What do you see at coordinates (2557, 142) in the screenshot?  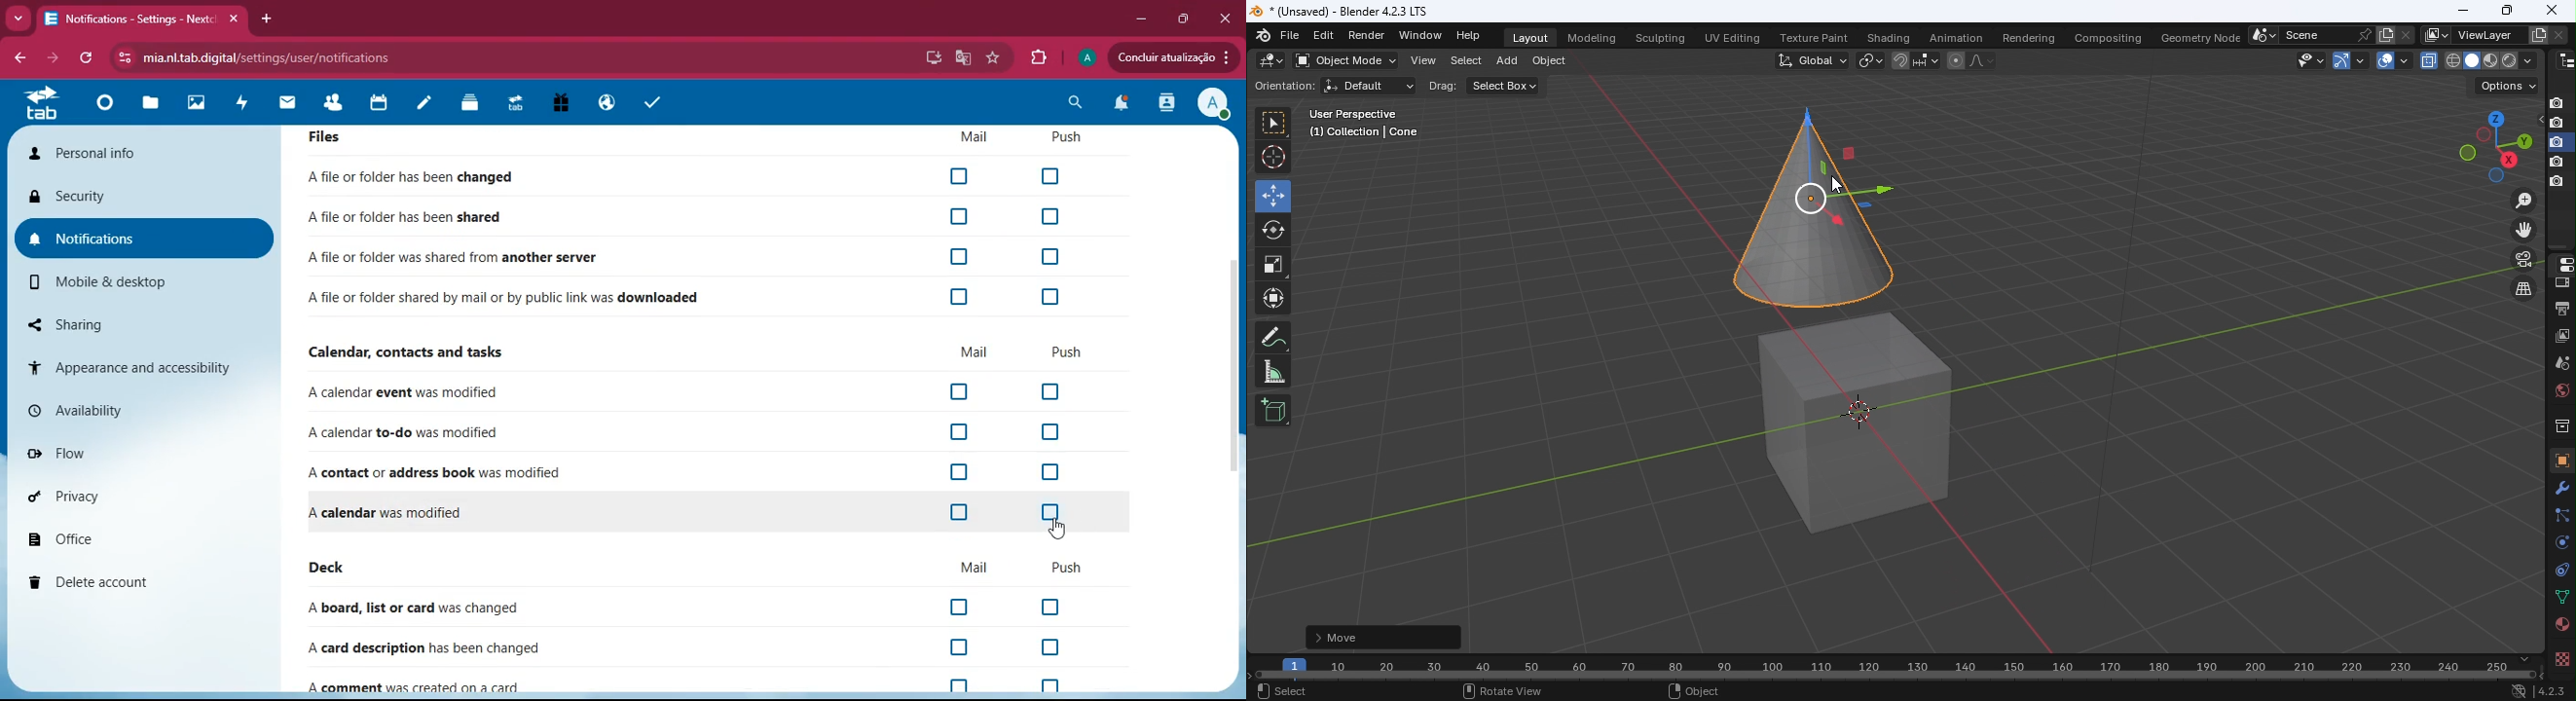 I see `disable in renders` at bounding box center [2557, 142].